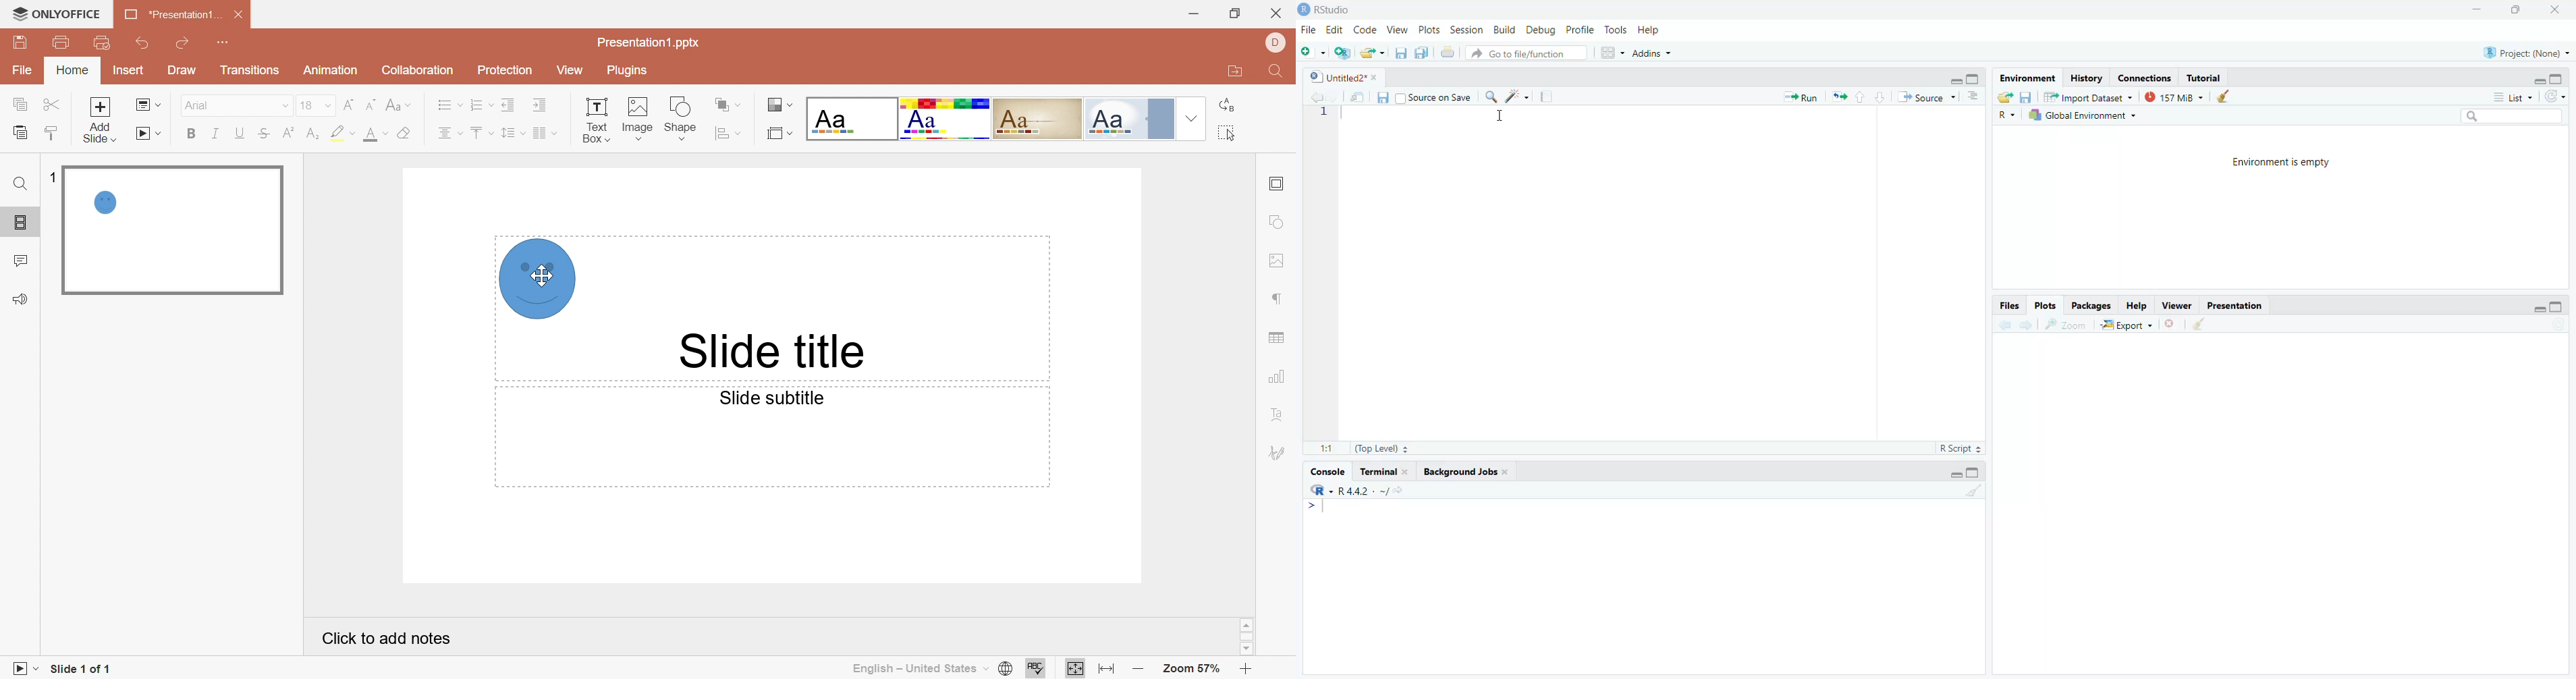 This screenshot has height=700, width=2576. What do you see at coordinates (2005, 97) in the screenshot?
I see `load workspace` at bounding box center [2005, 97].